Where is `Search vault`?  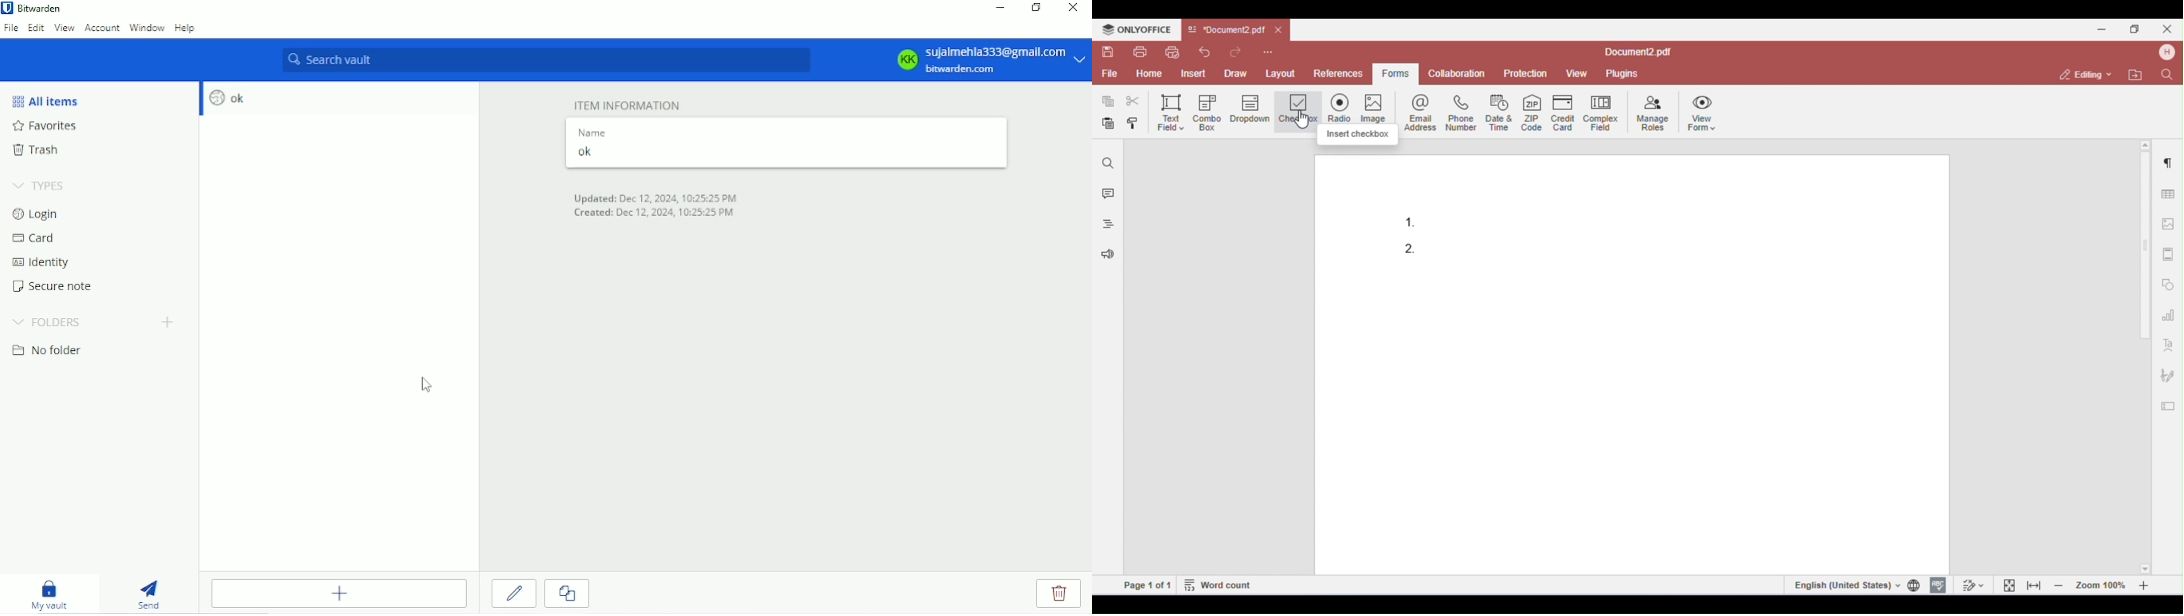
Search vault is located at coordinates (546, 60).